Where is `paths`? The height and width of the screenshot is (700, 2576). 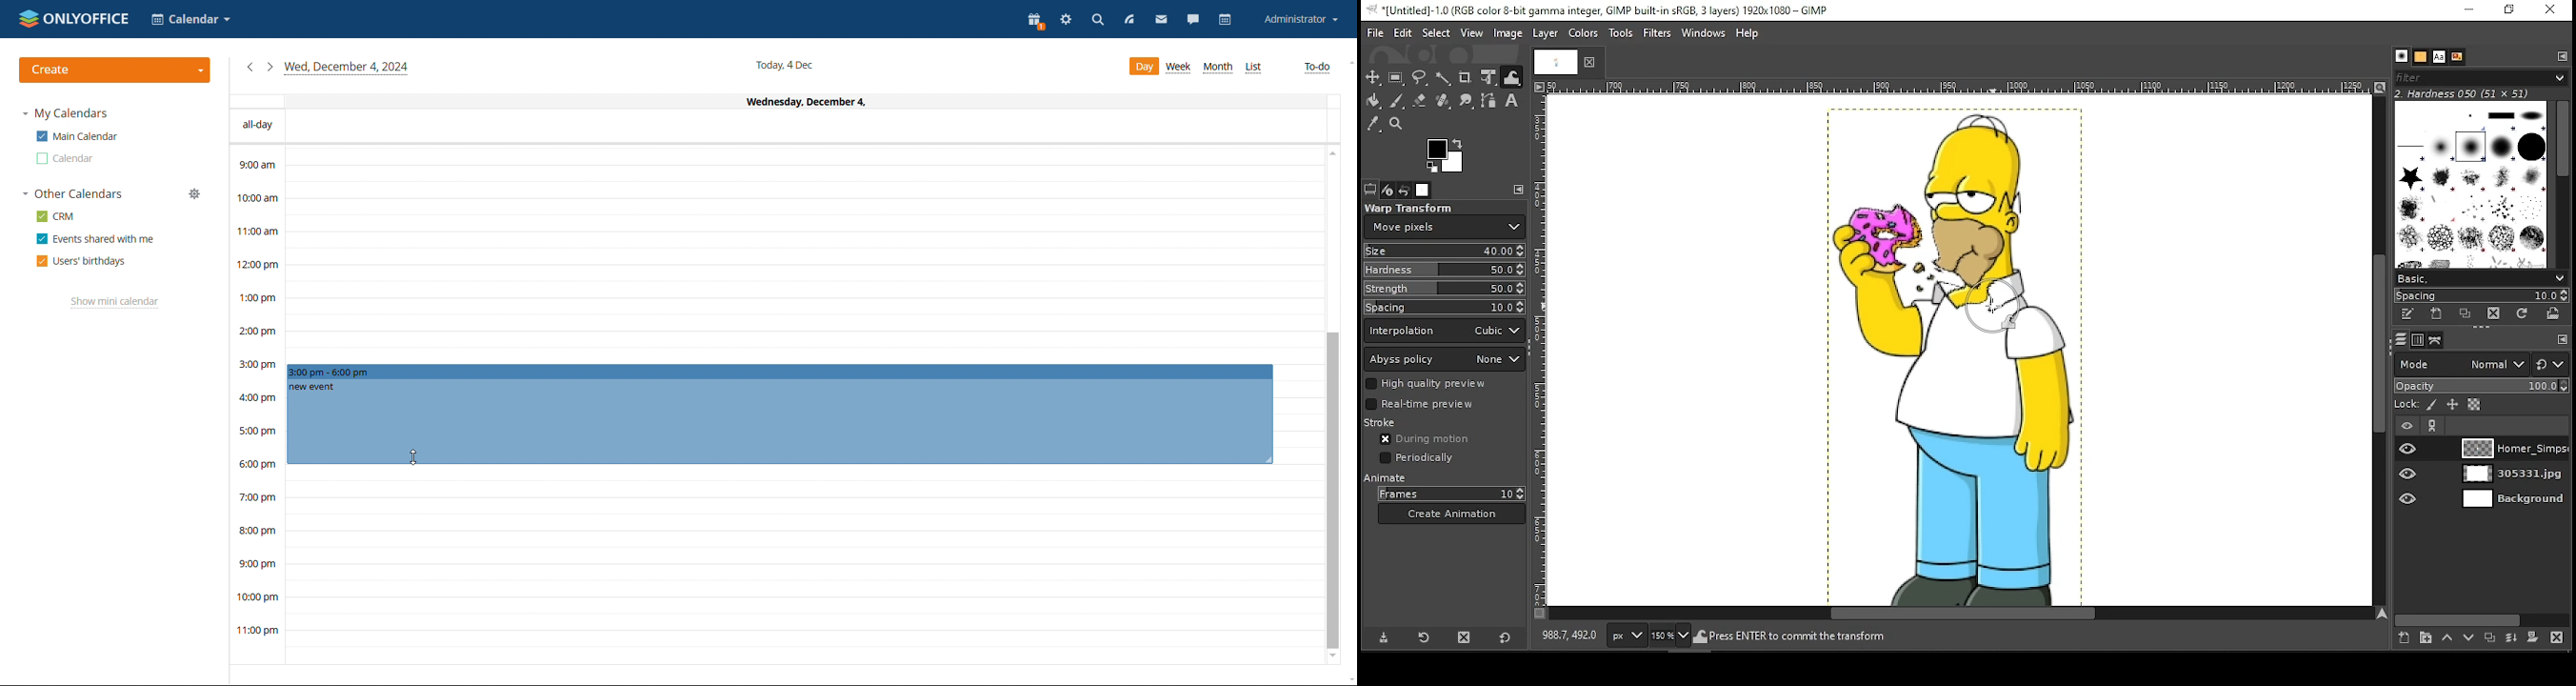 paths is located at coordinates (2435, 340).